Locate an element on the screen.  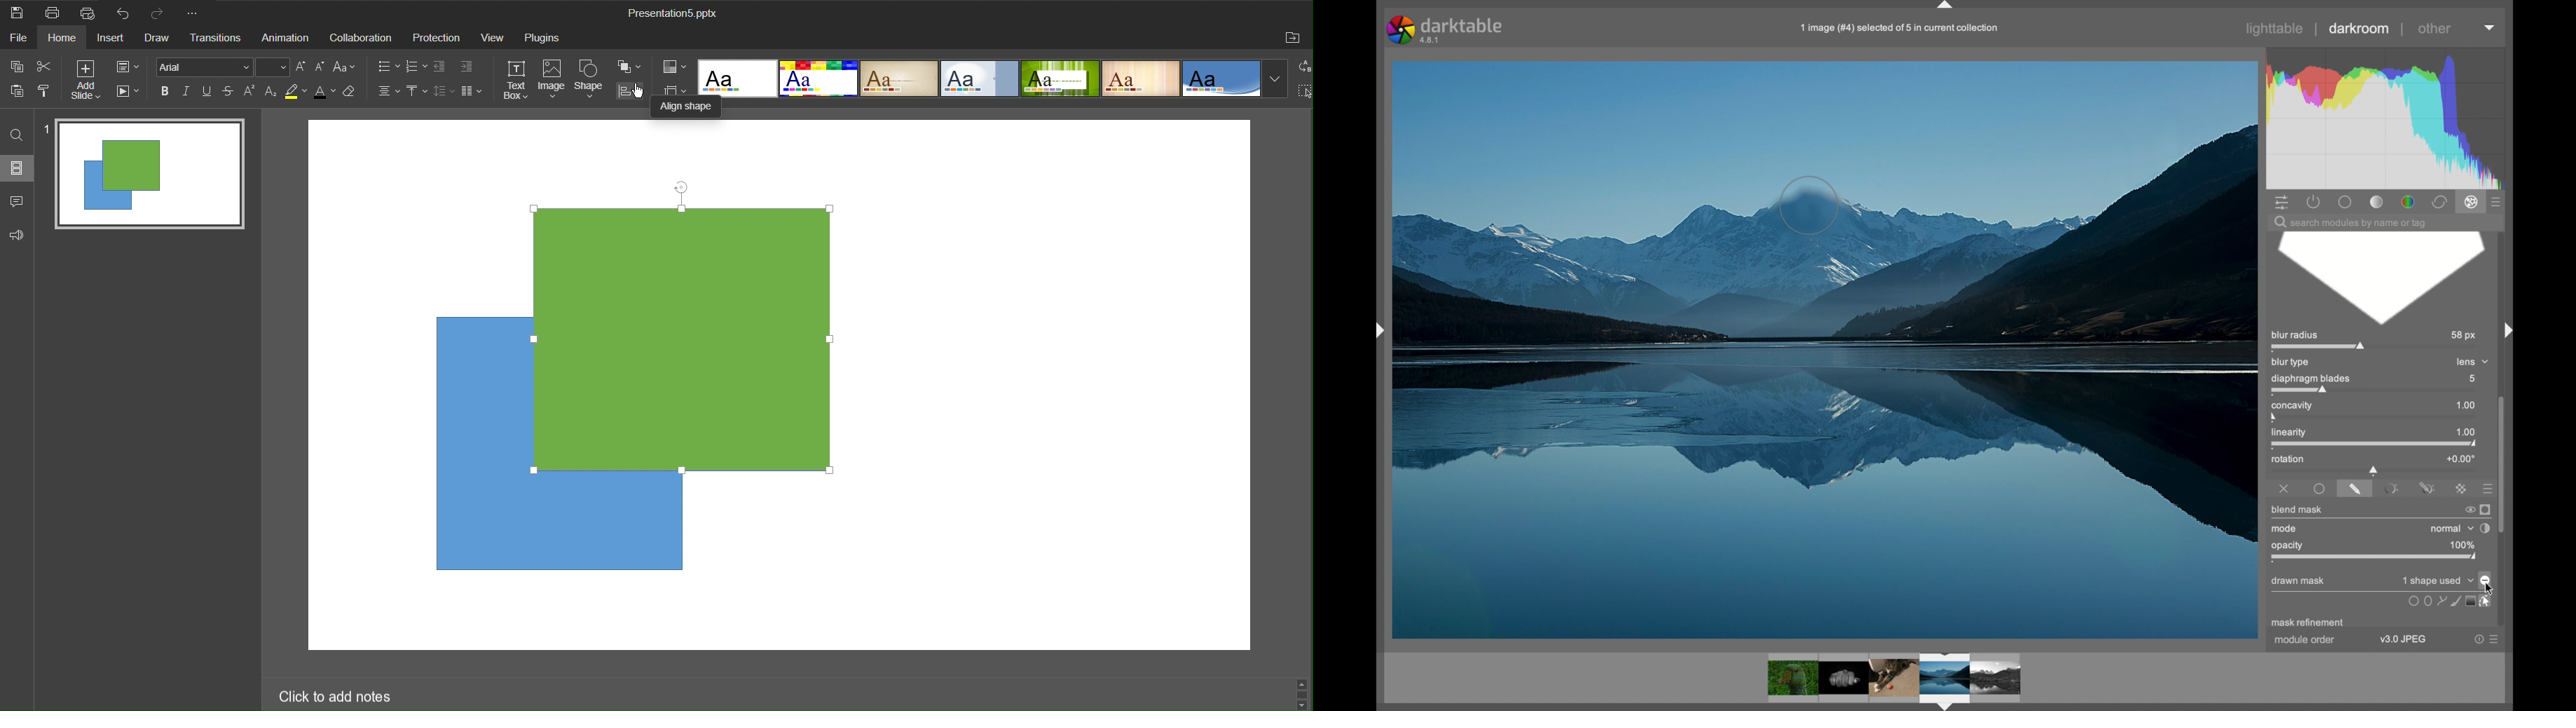
1.00 is located at coordinates (2467, 431).